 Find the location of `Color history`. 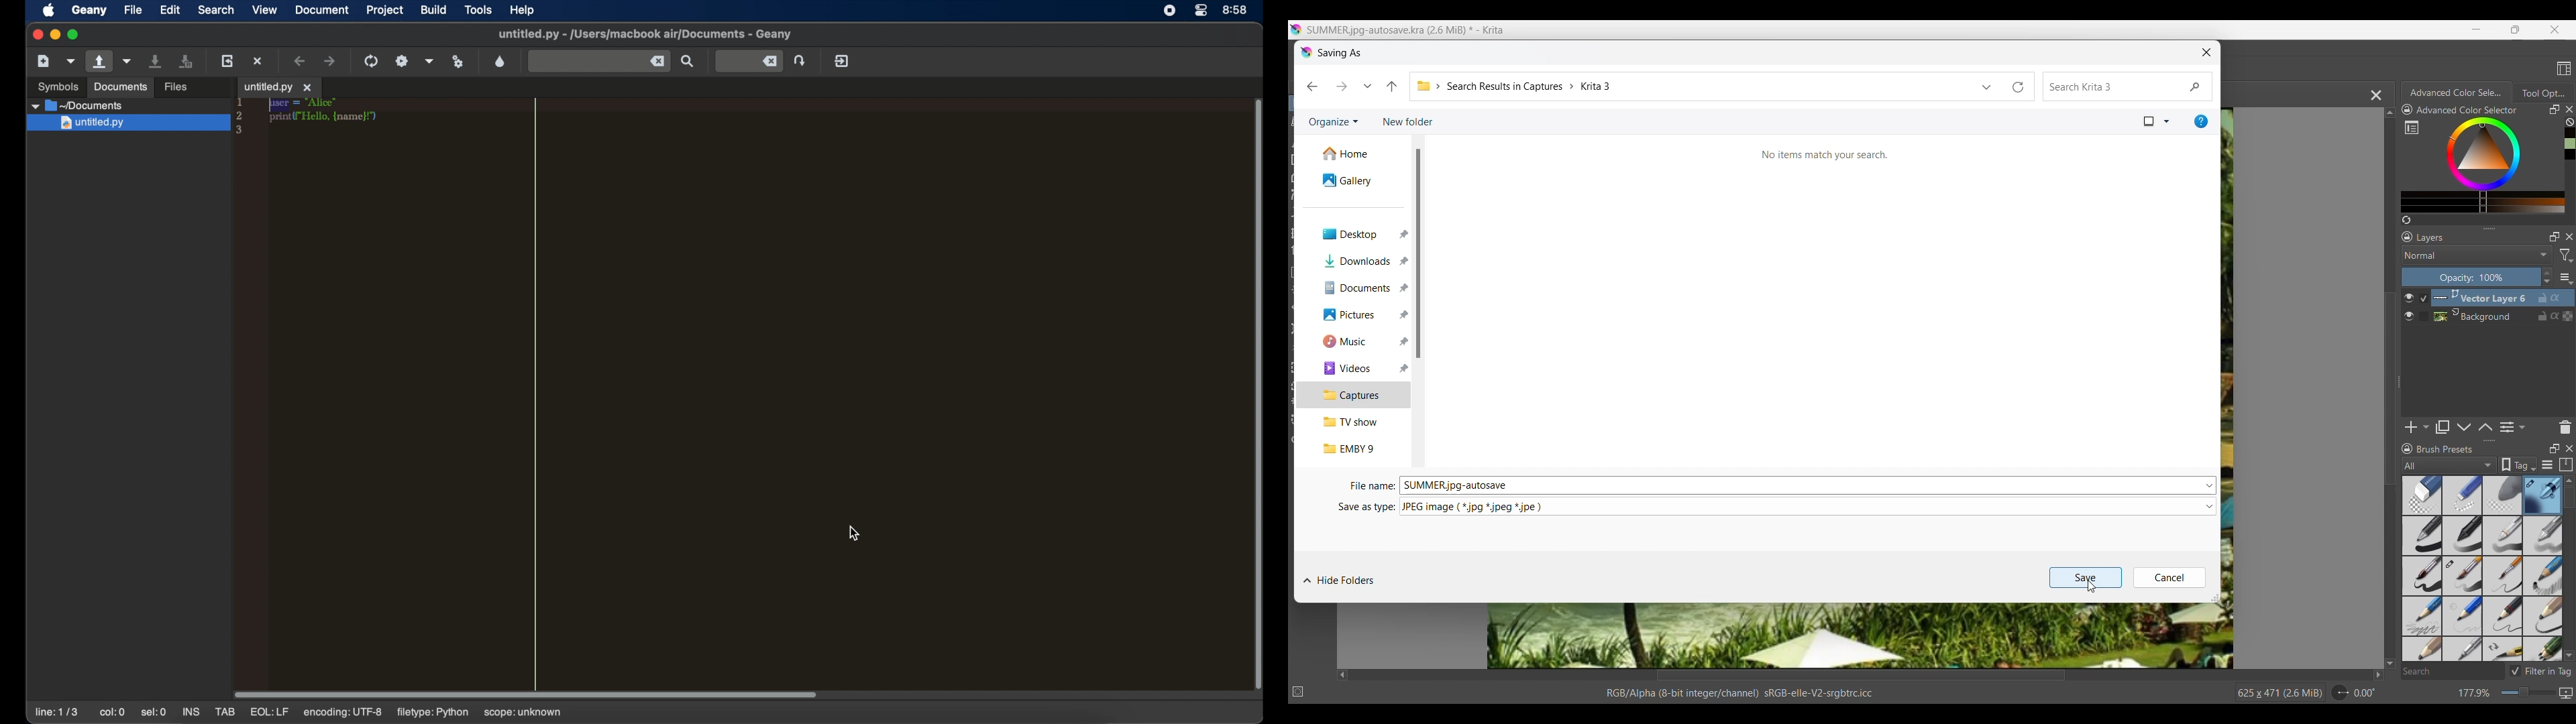

Color history is located at coordinates (2571, 144).